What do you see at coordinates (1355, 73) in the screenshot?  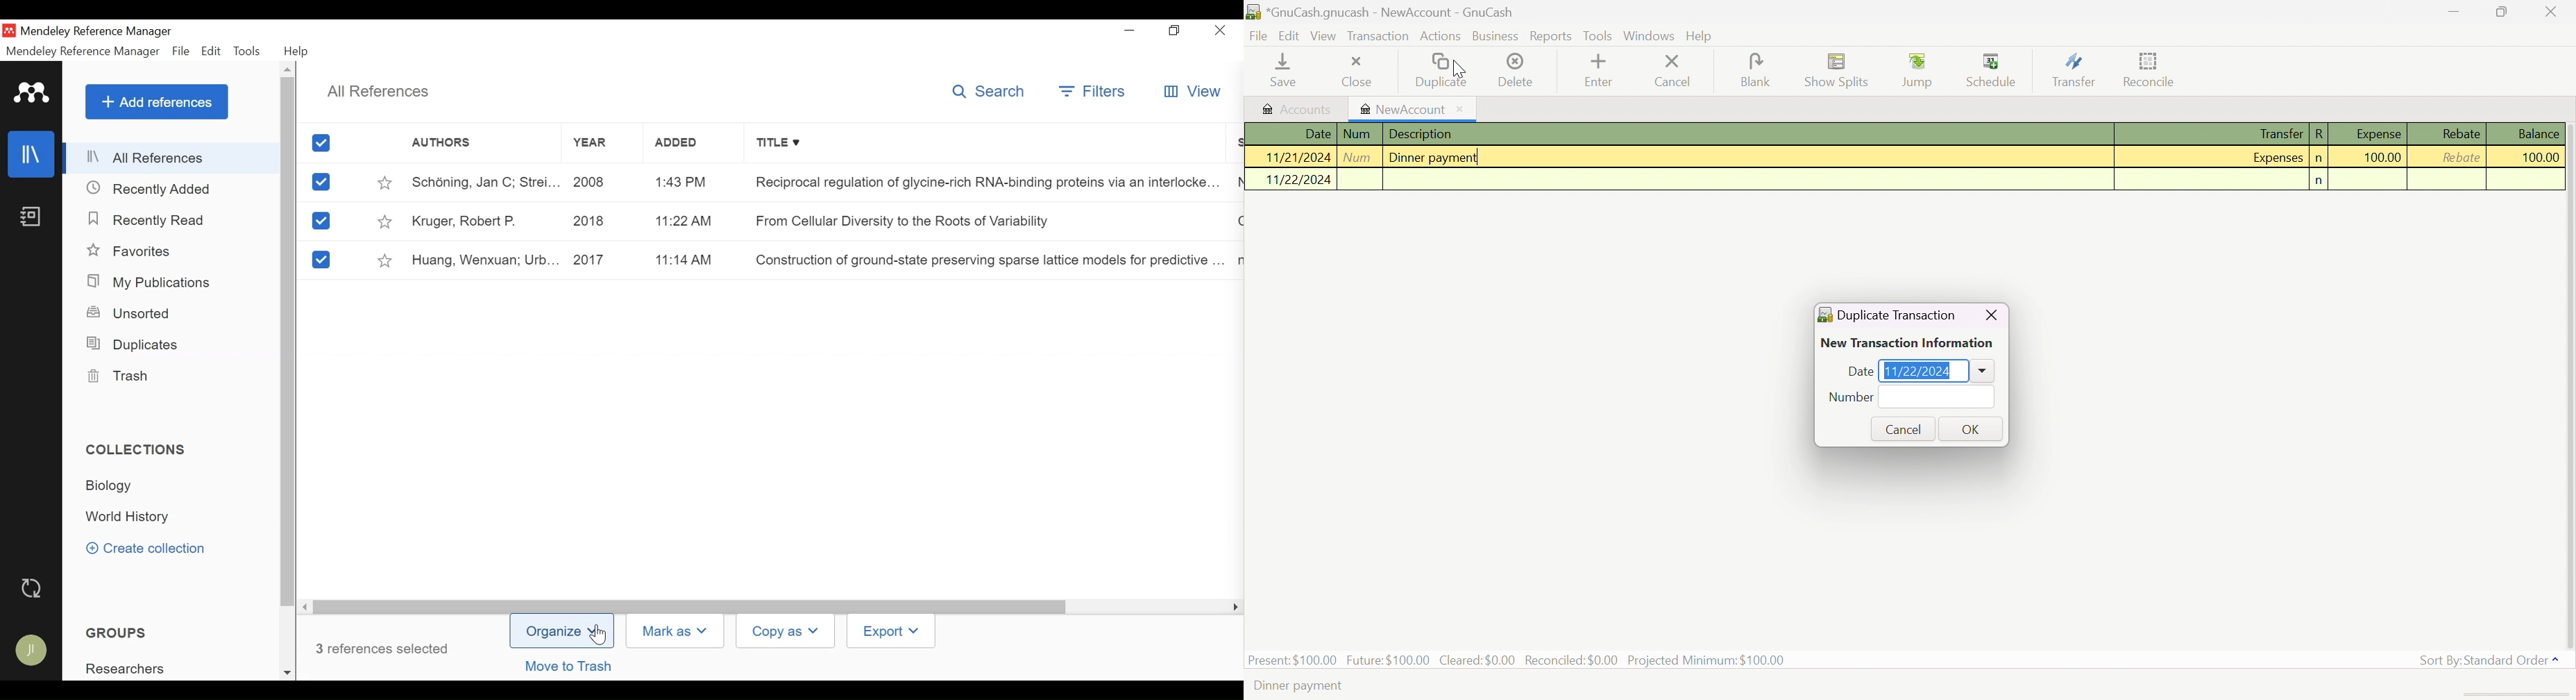 I see `Close` at bounding box center [1355, 73].